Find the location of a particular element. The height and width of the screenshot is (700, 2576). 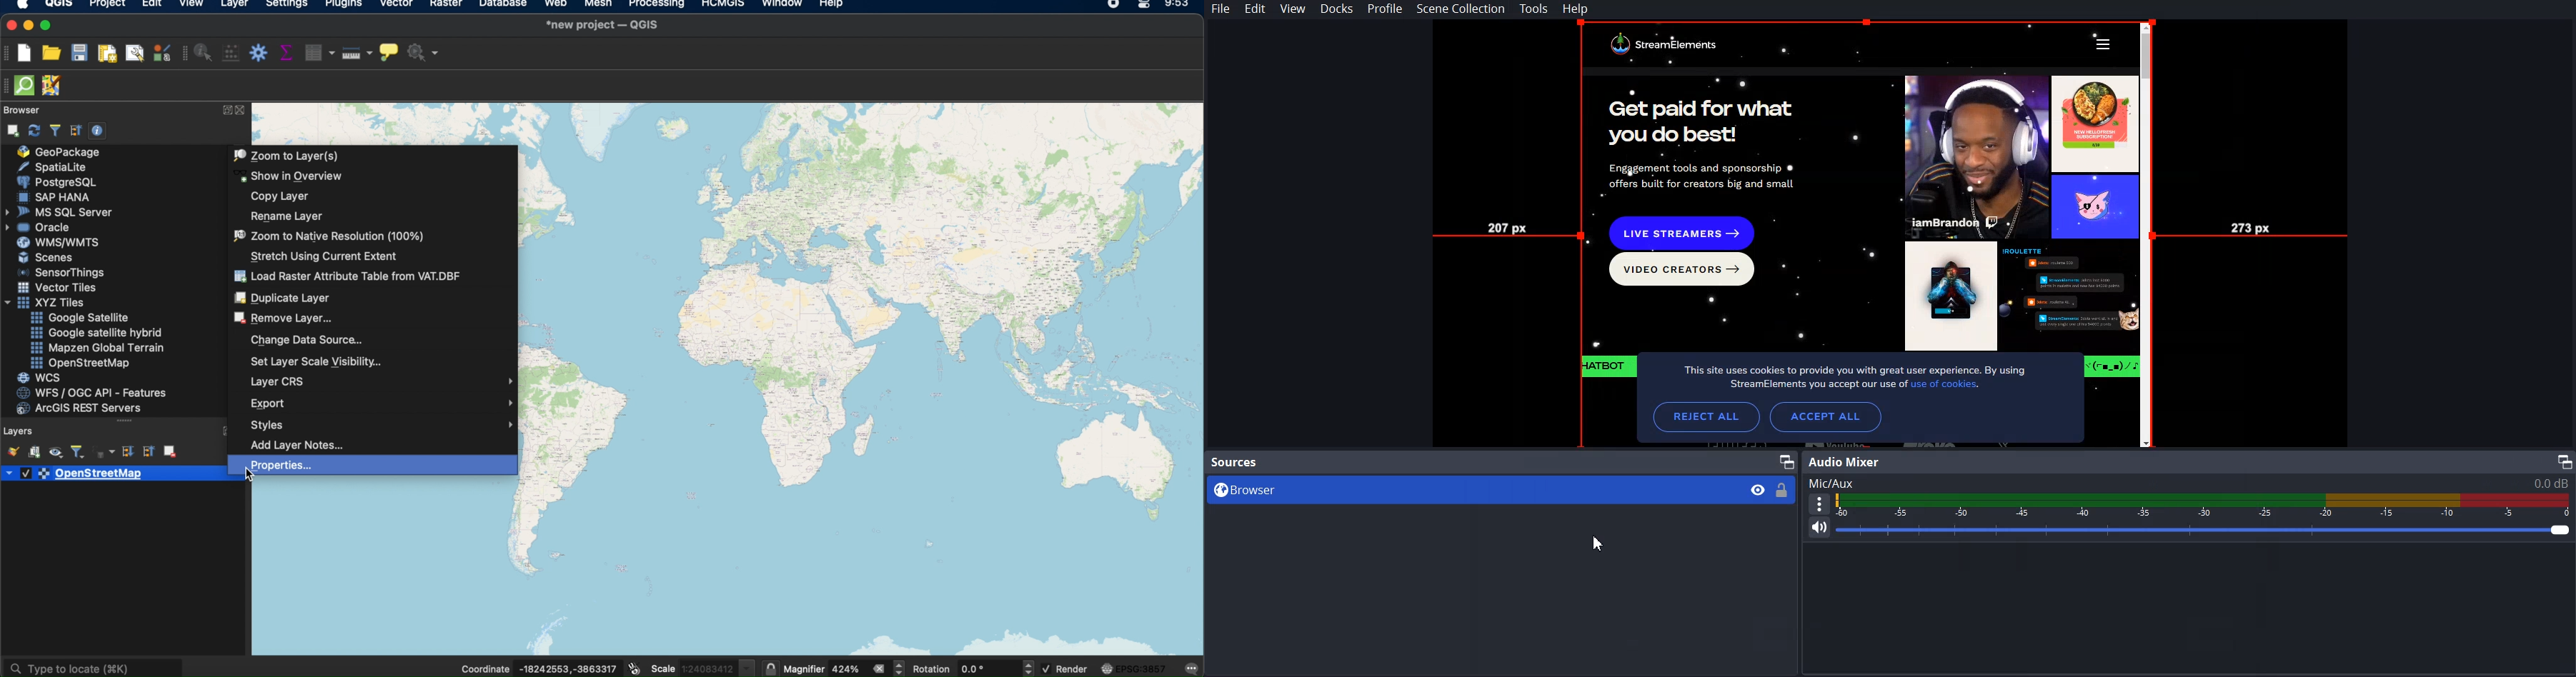

More is located at coordinates (1819, 504).